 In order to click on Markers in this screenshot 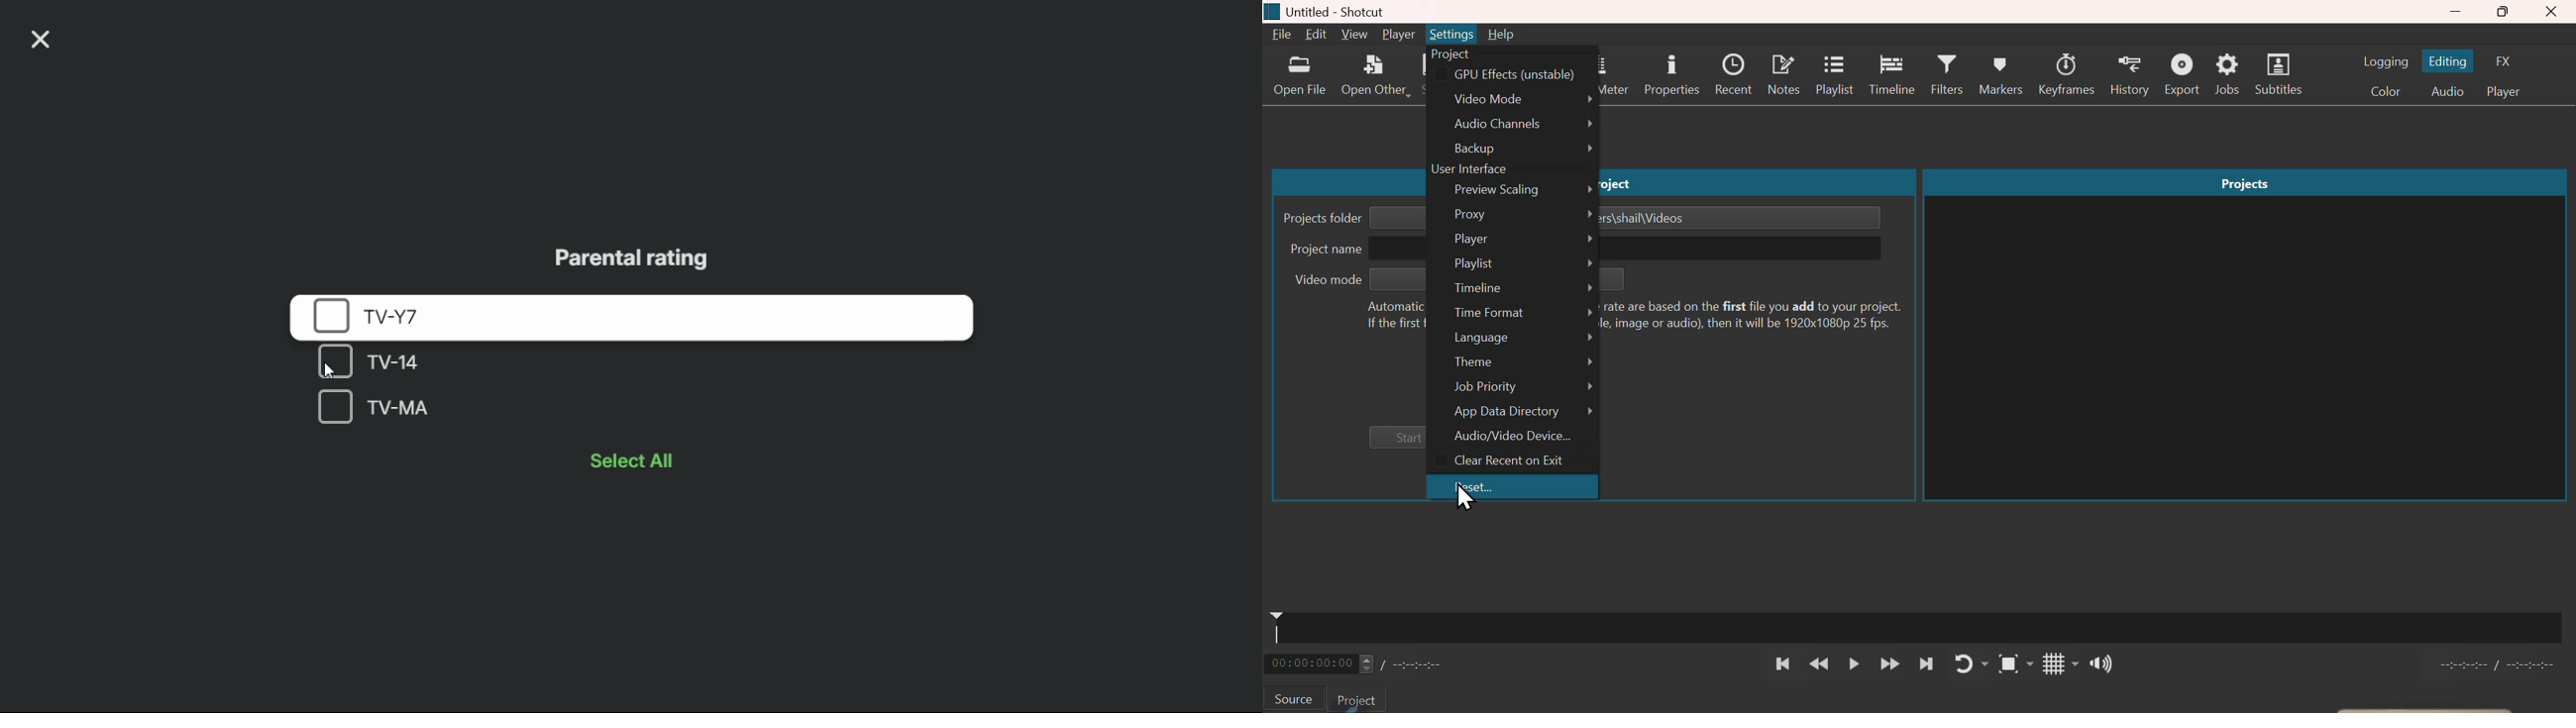, I will do `click(2004, 74)`.